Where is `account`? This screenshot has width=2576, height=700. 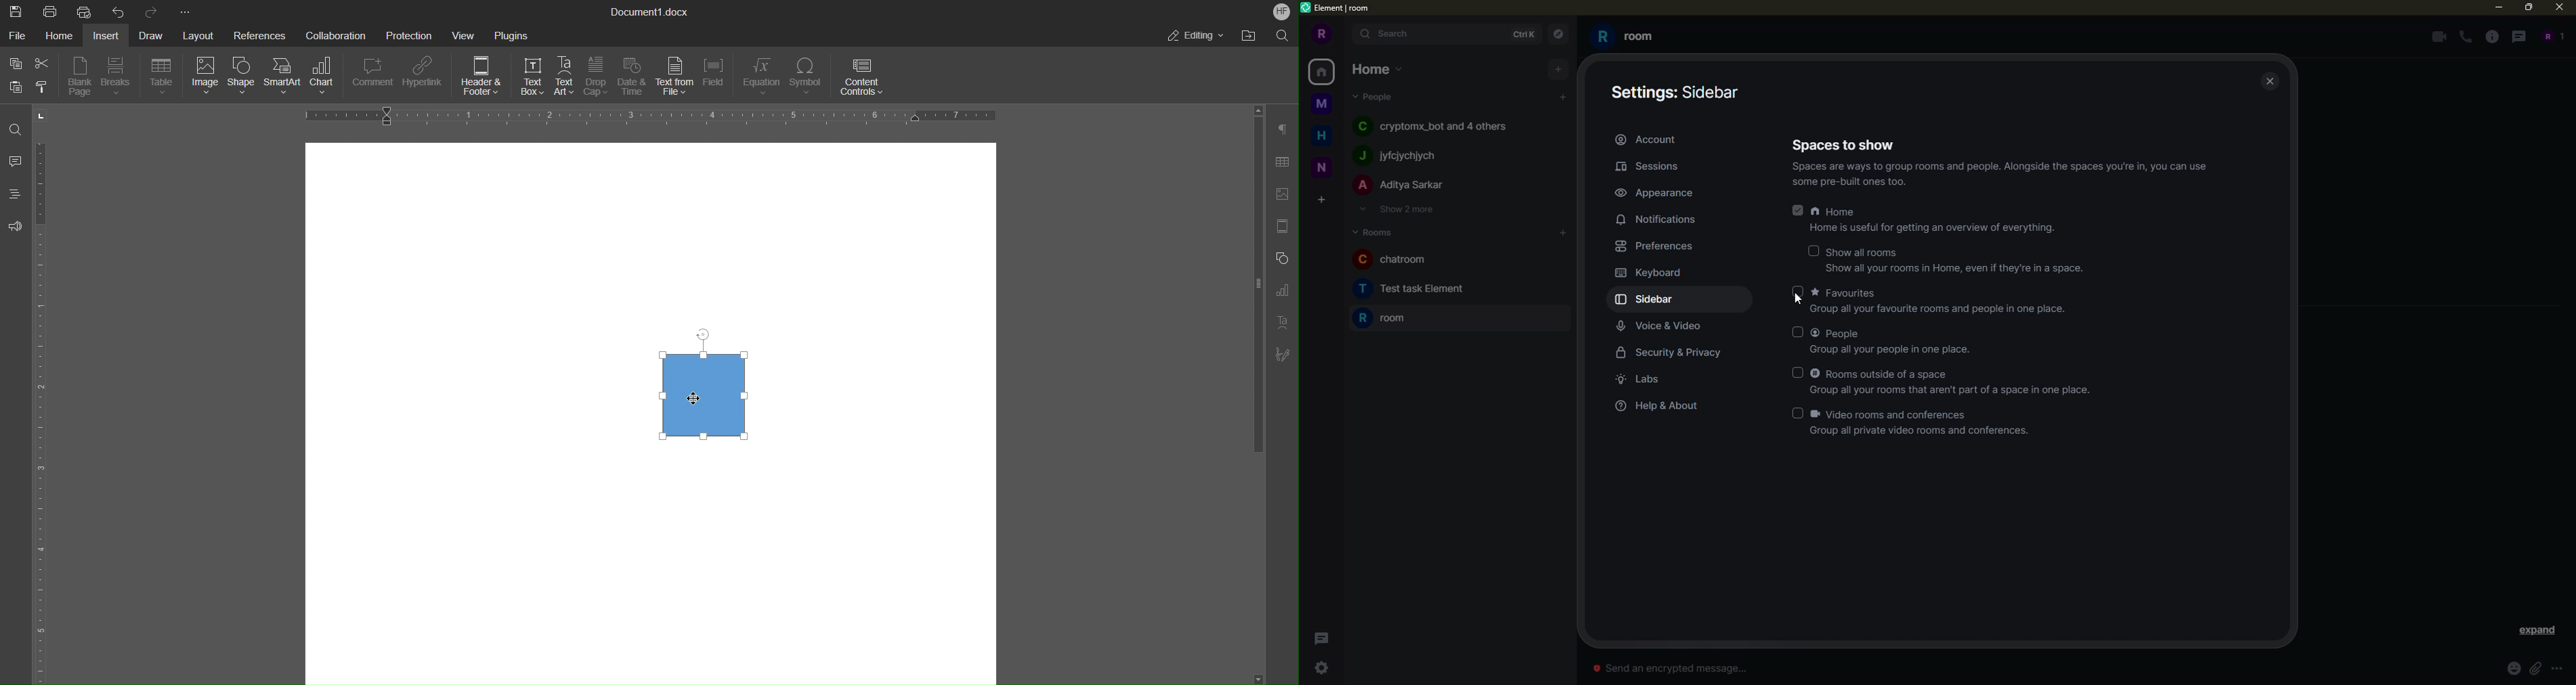 account is located at coordinates (1647, 138).